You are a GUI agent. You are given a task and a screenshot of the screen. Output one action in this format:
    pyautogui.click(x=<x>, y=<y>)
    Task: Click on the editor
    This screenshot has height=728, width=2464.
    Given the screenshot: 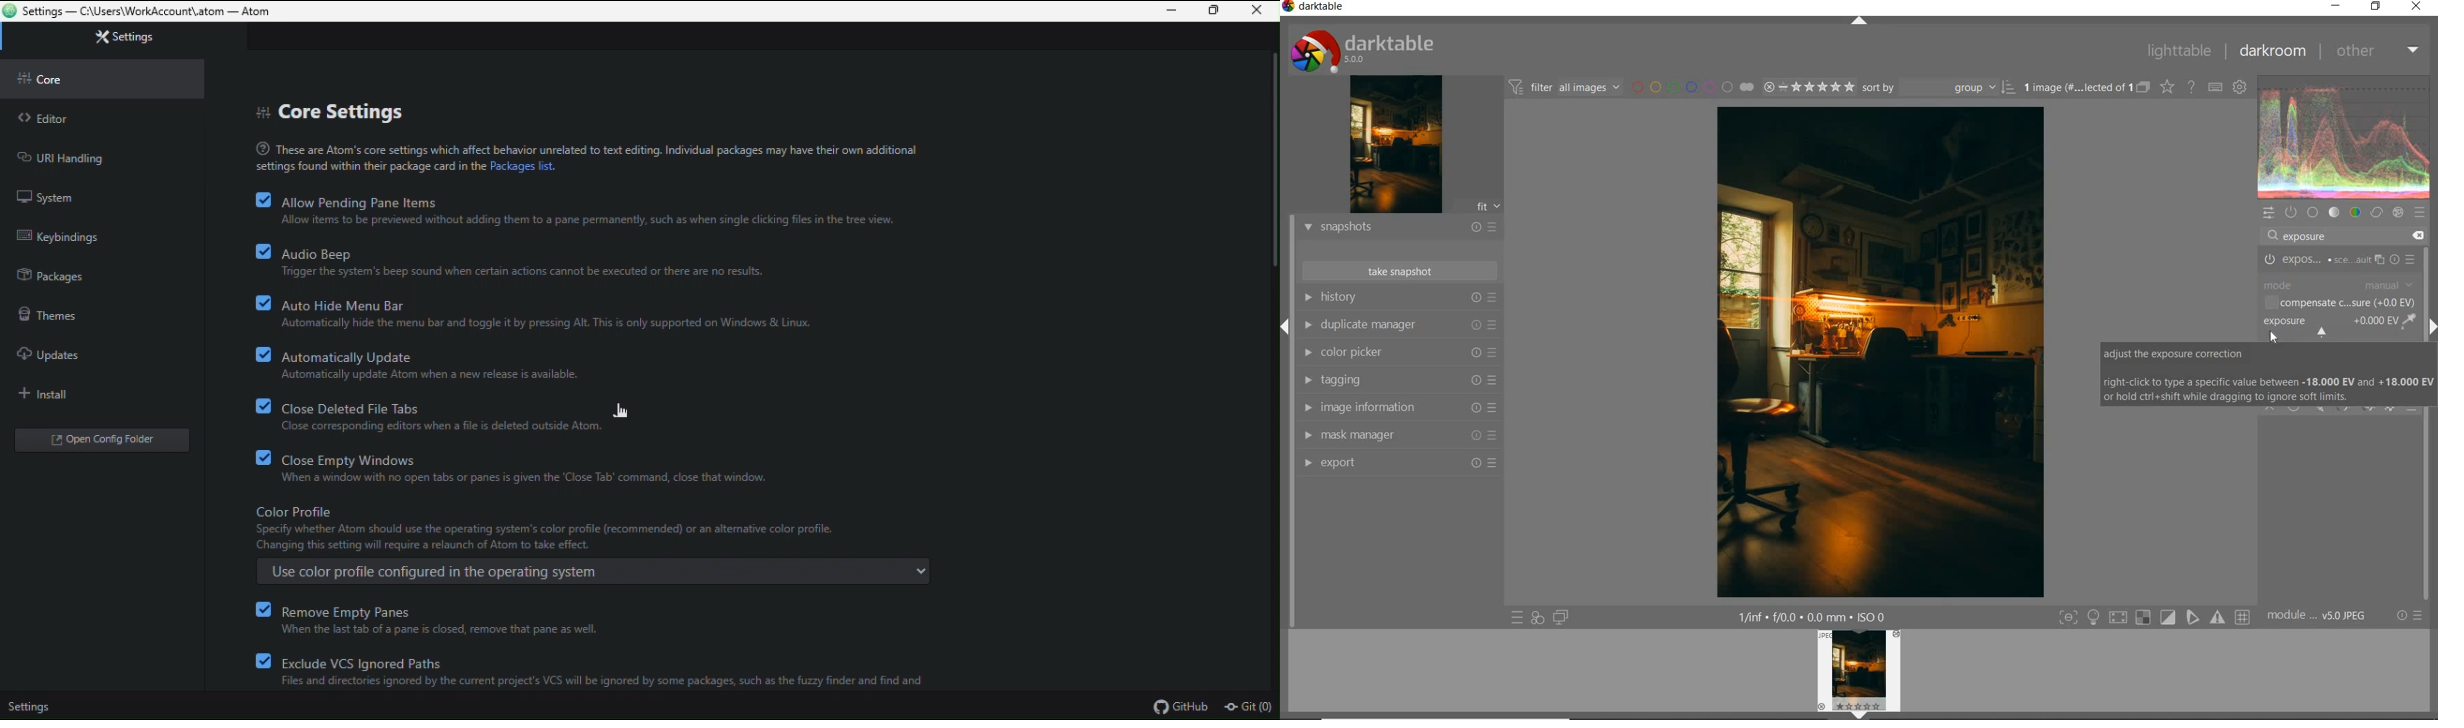 What is the action you would take?
    pyautogui.click(x=76, y=122)
    